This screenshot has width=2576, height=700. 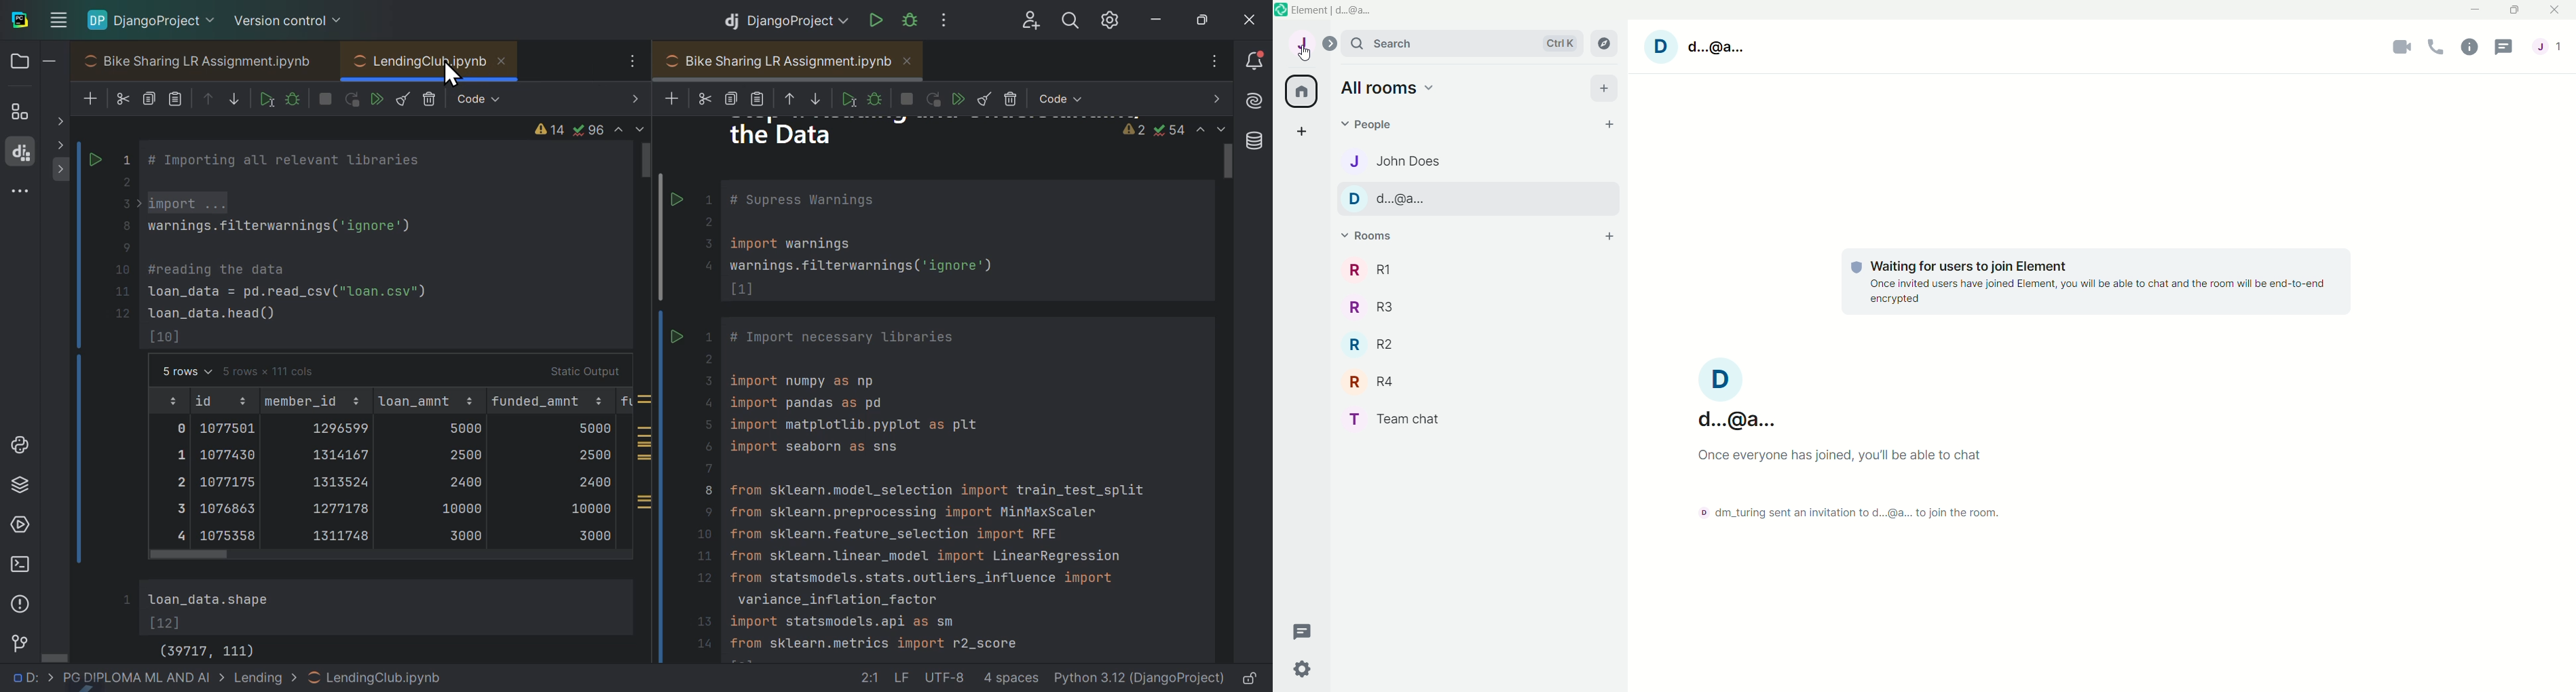 What do you see at coordinates (19, 489) in the screenshot?
I see `Python packages` at bounding box center [19, 489].